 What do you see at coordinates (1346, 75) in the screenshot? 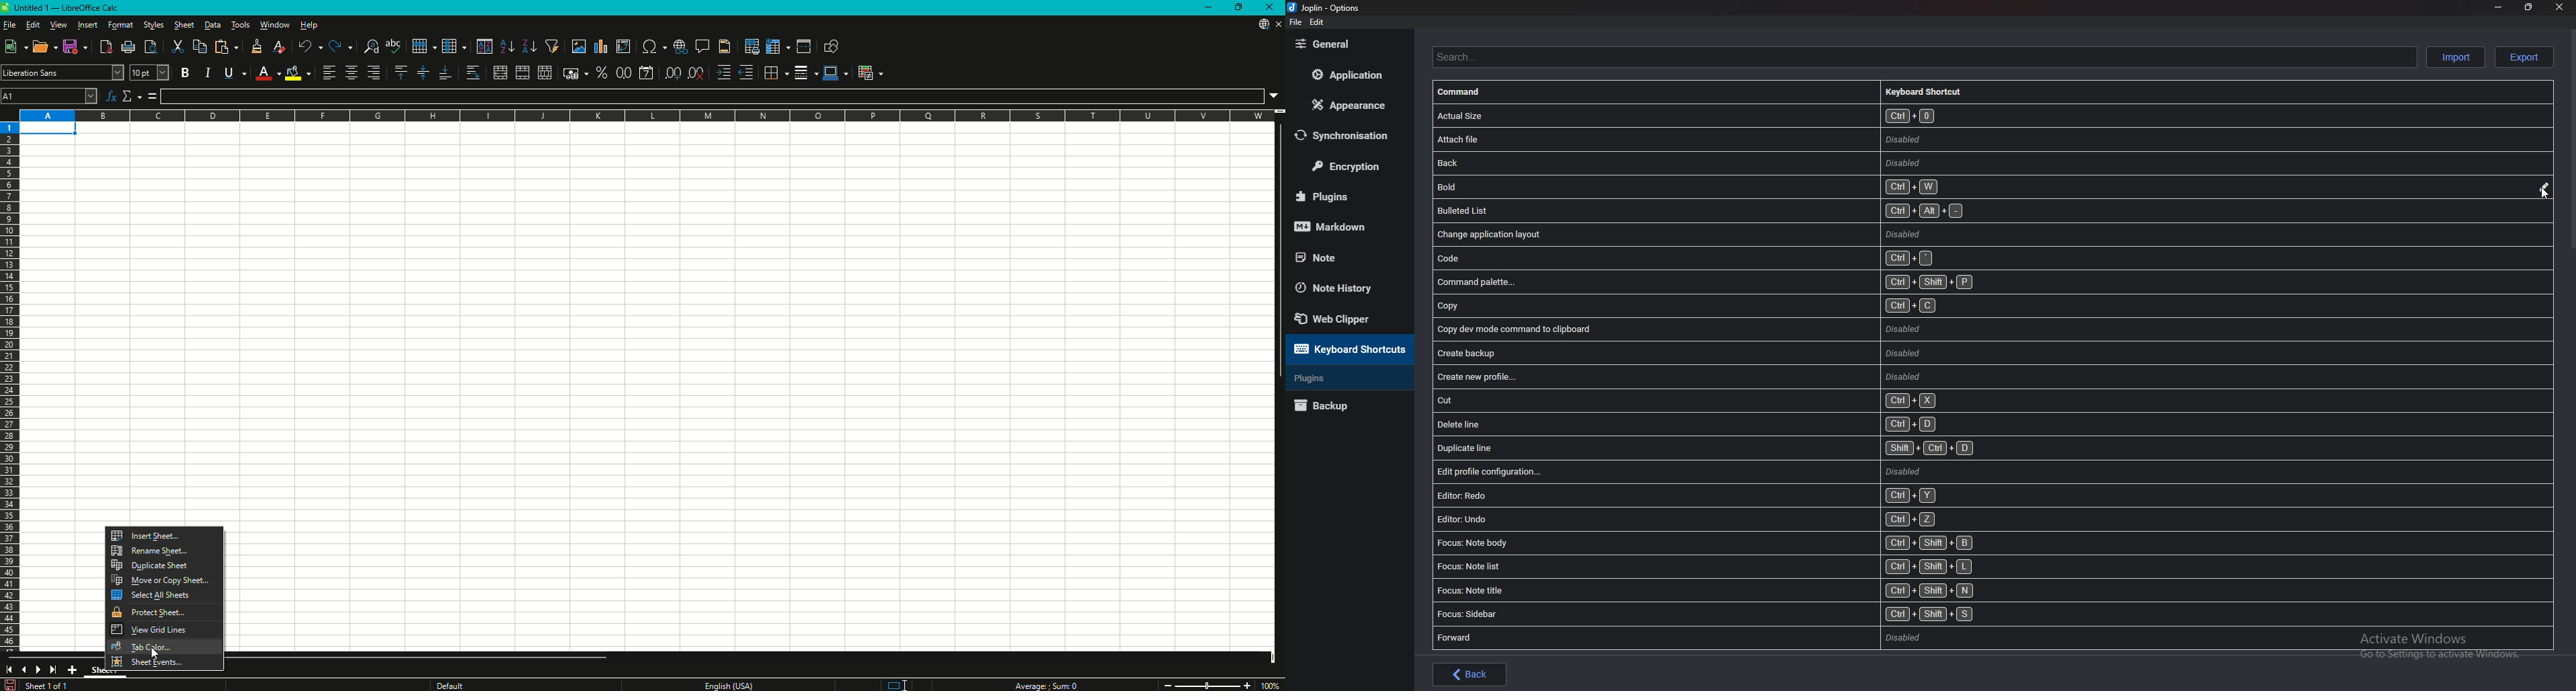
I see `Application` at bounding box center [1346, 75].